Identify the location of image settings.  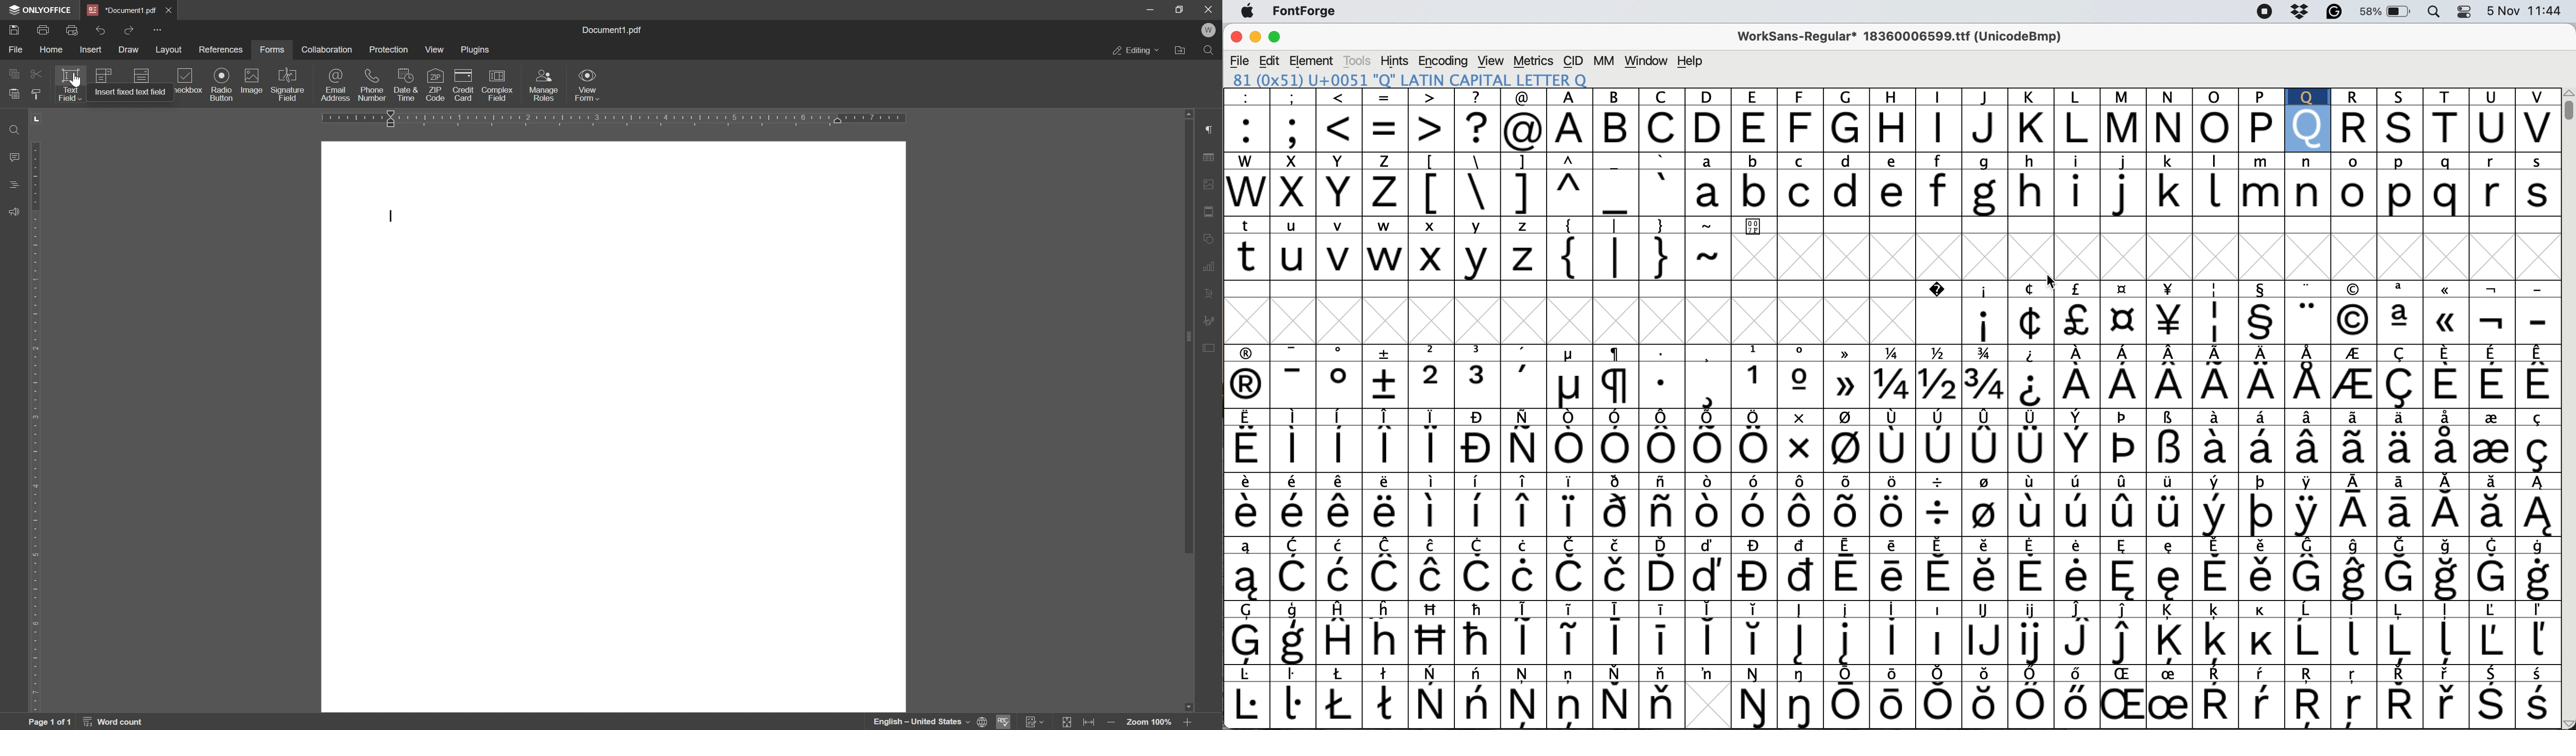
(1211, 185).